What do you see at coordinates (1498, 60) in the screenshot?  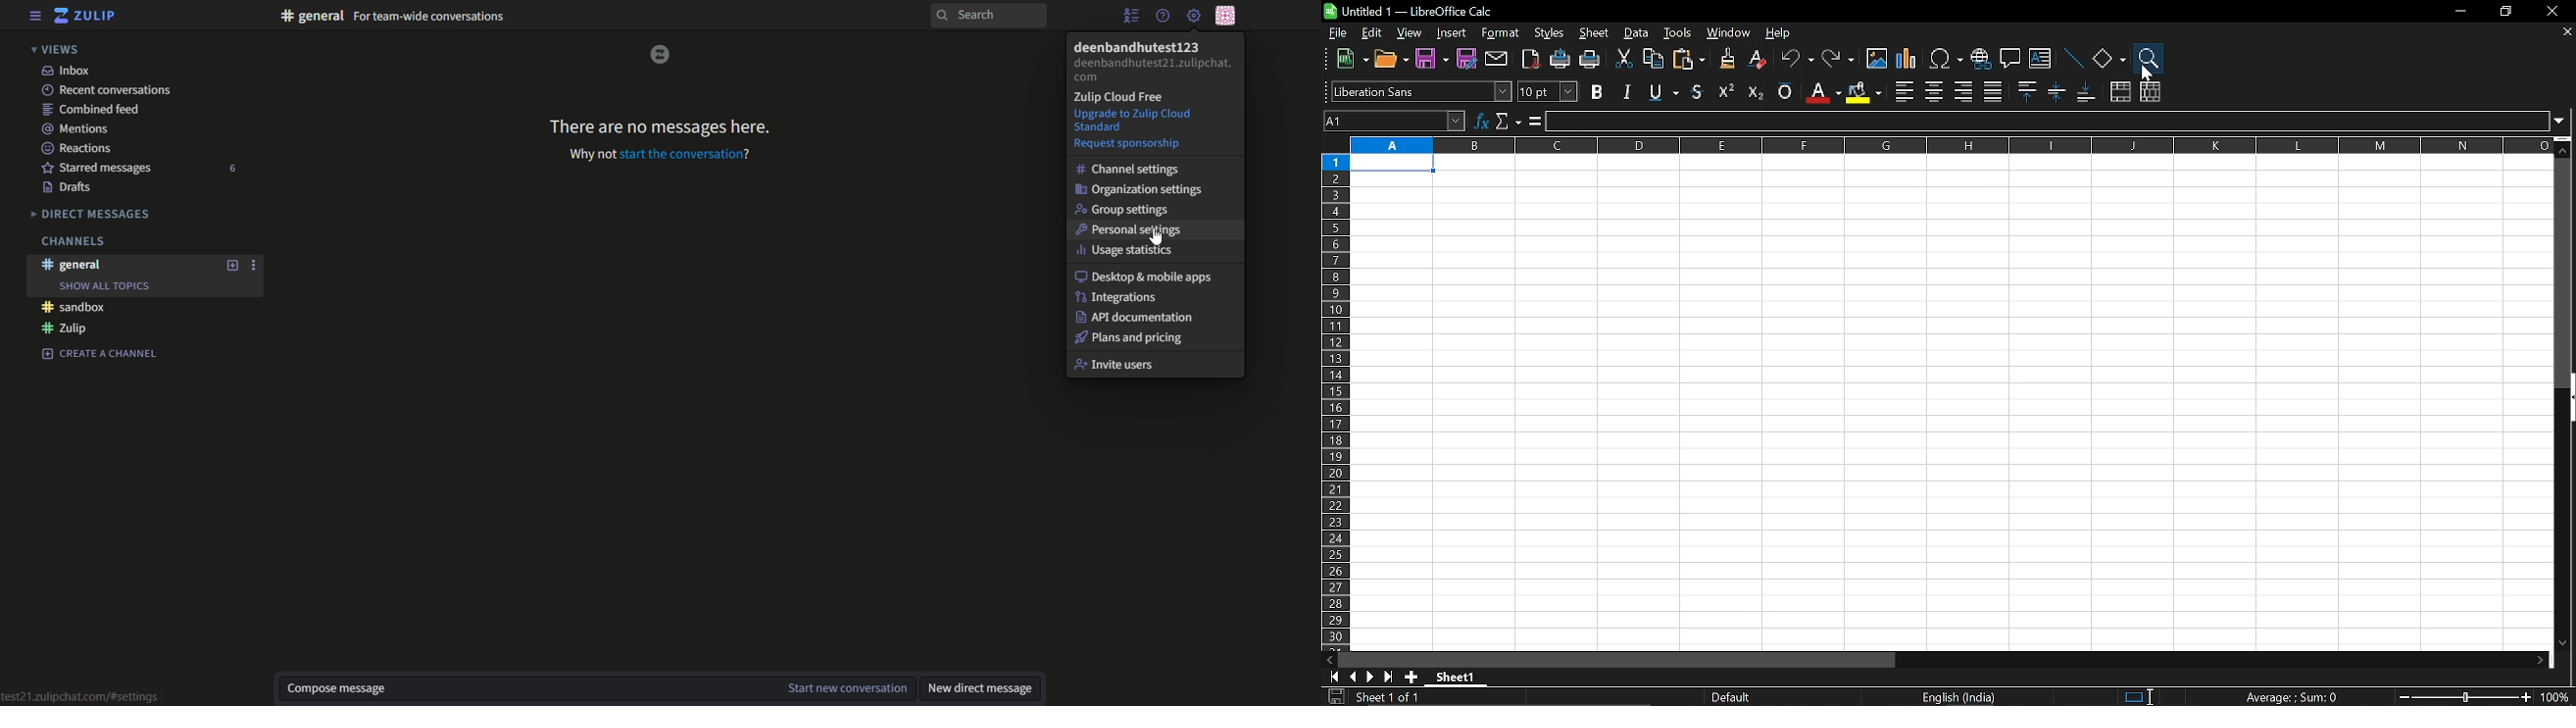 I see `attach` at bounding box center [1498, 60].